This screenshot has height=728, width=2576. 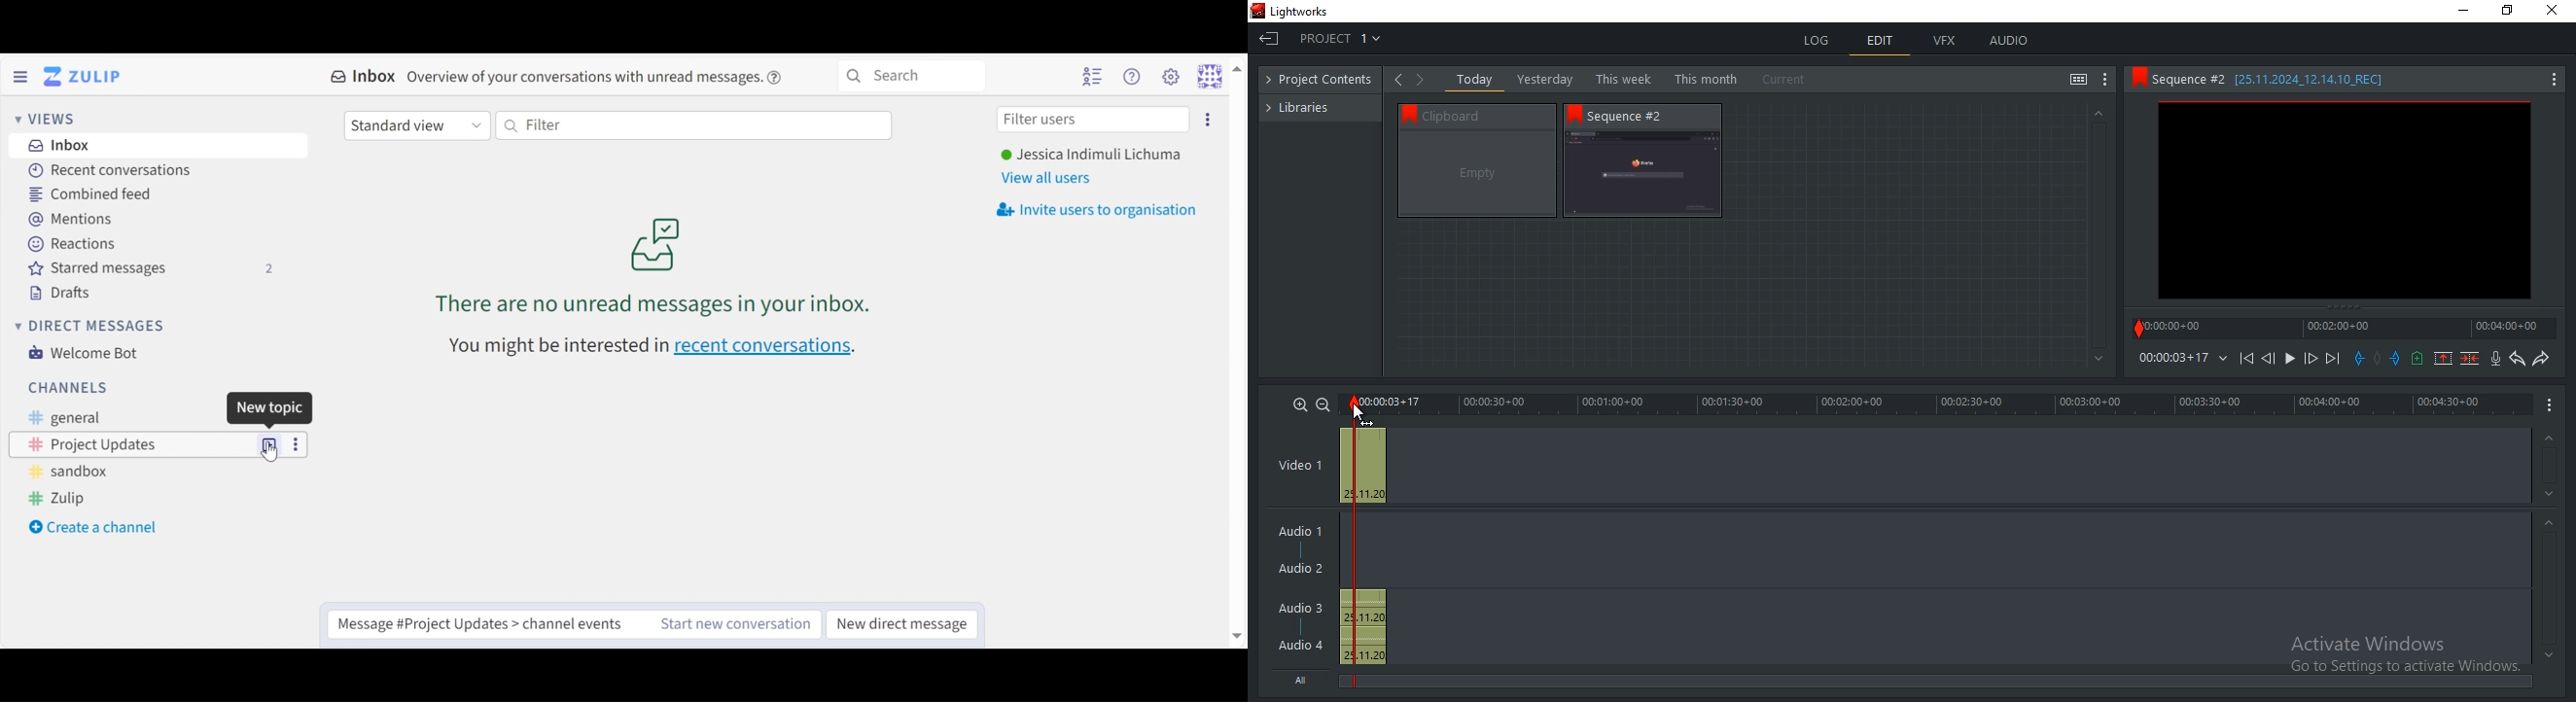 I want to click on Help menu, so click(x=1134, y=76).